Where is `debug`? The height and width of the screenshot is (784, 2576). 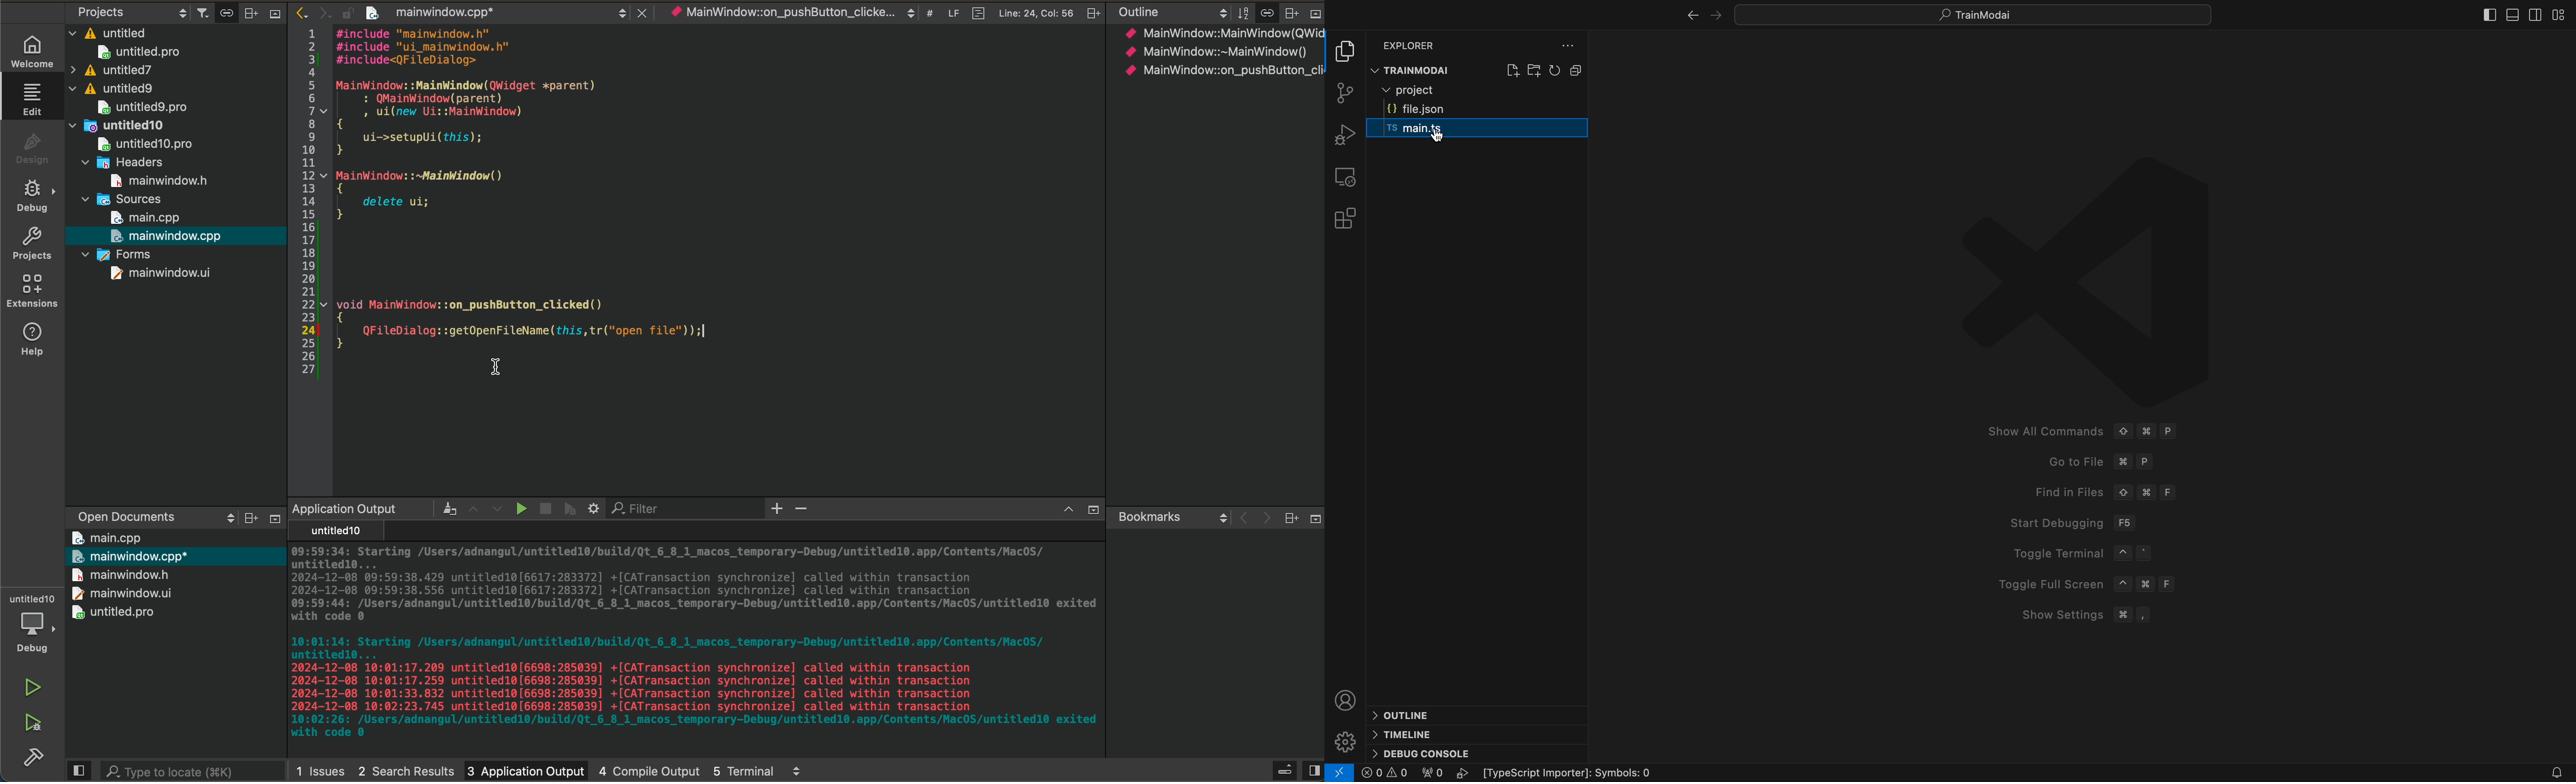 debug is located at coordinates (570, 508).